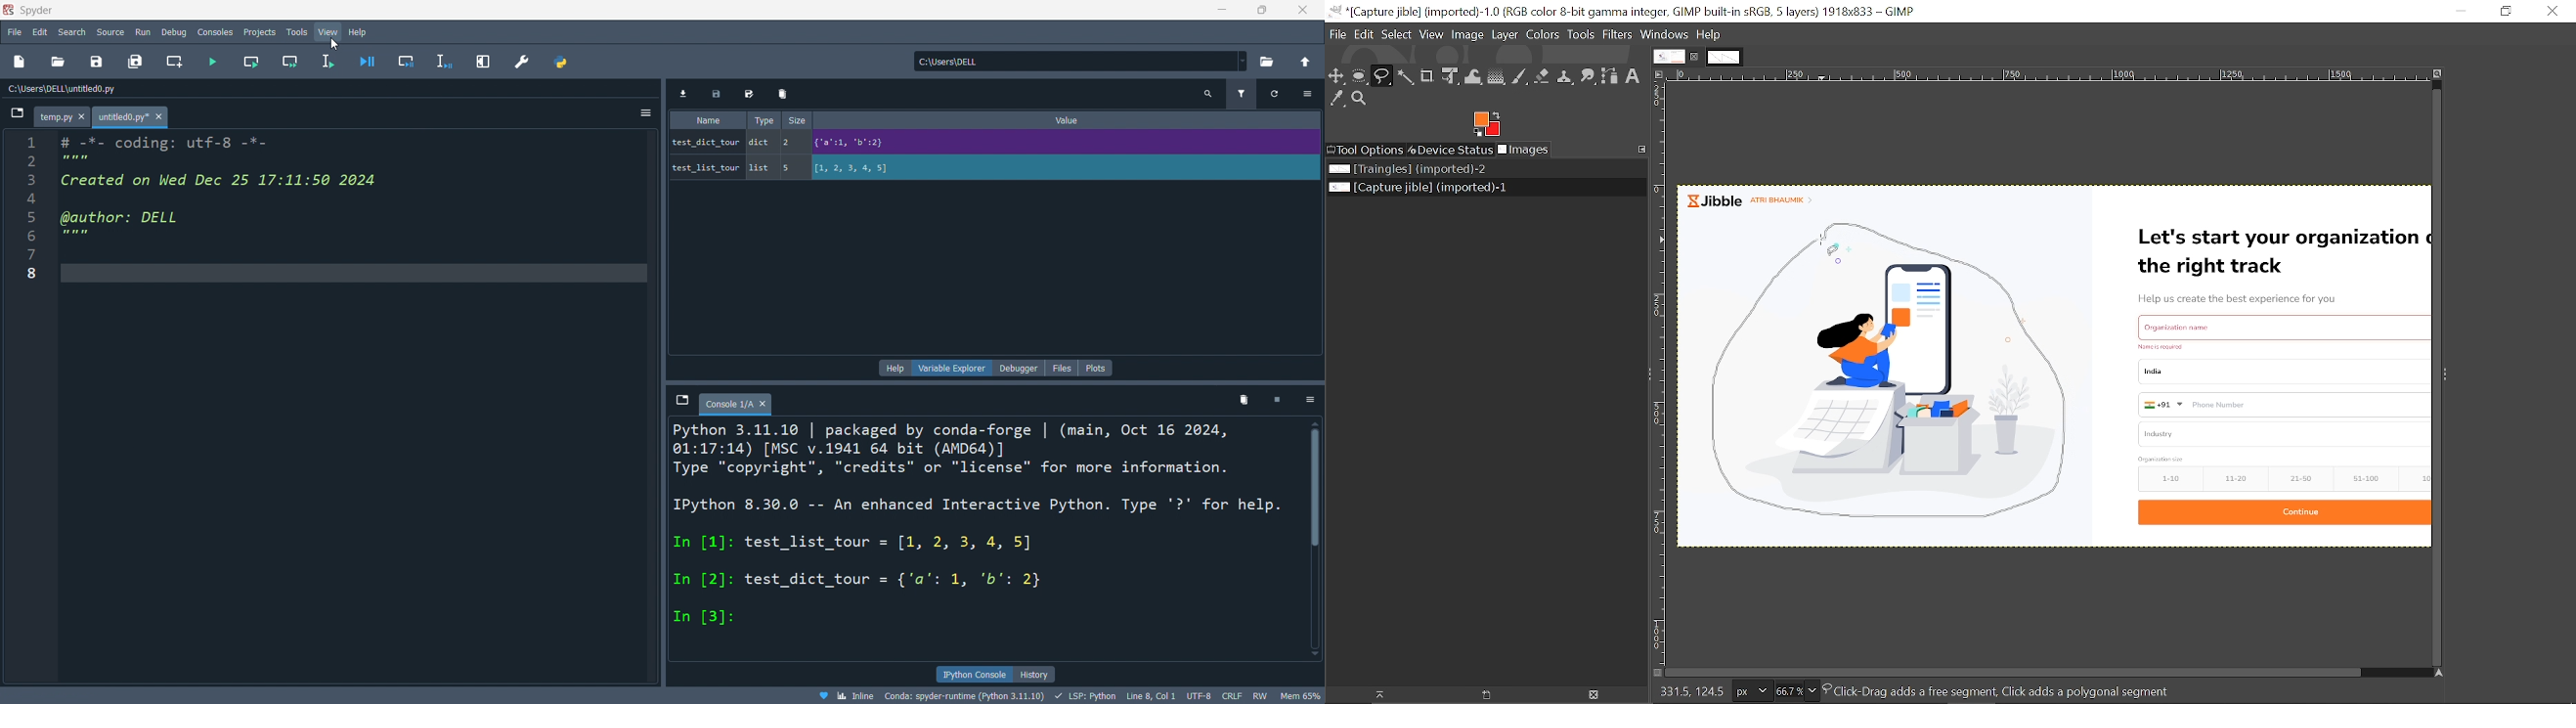 Image resolution: width=2576 pixels, height=728 pixels. I want to click on Device status, so click(1450, 150).